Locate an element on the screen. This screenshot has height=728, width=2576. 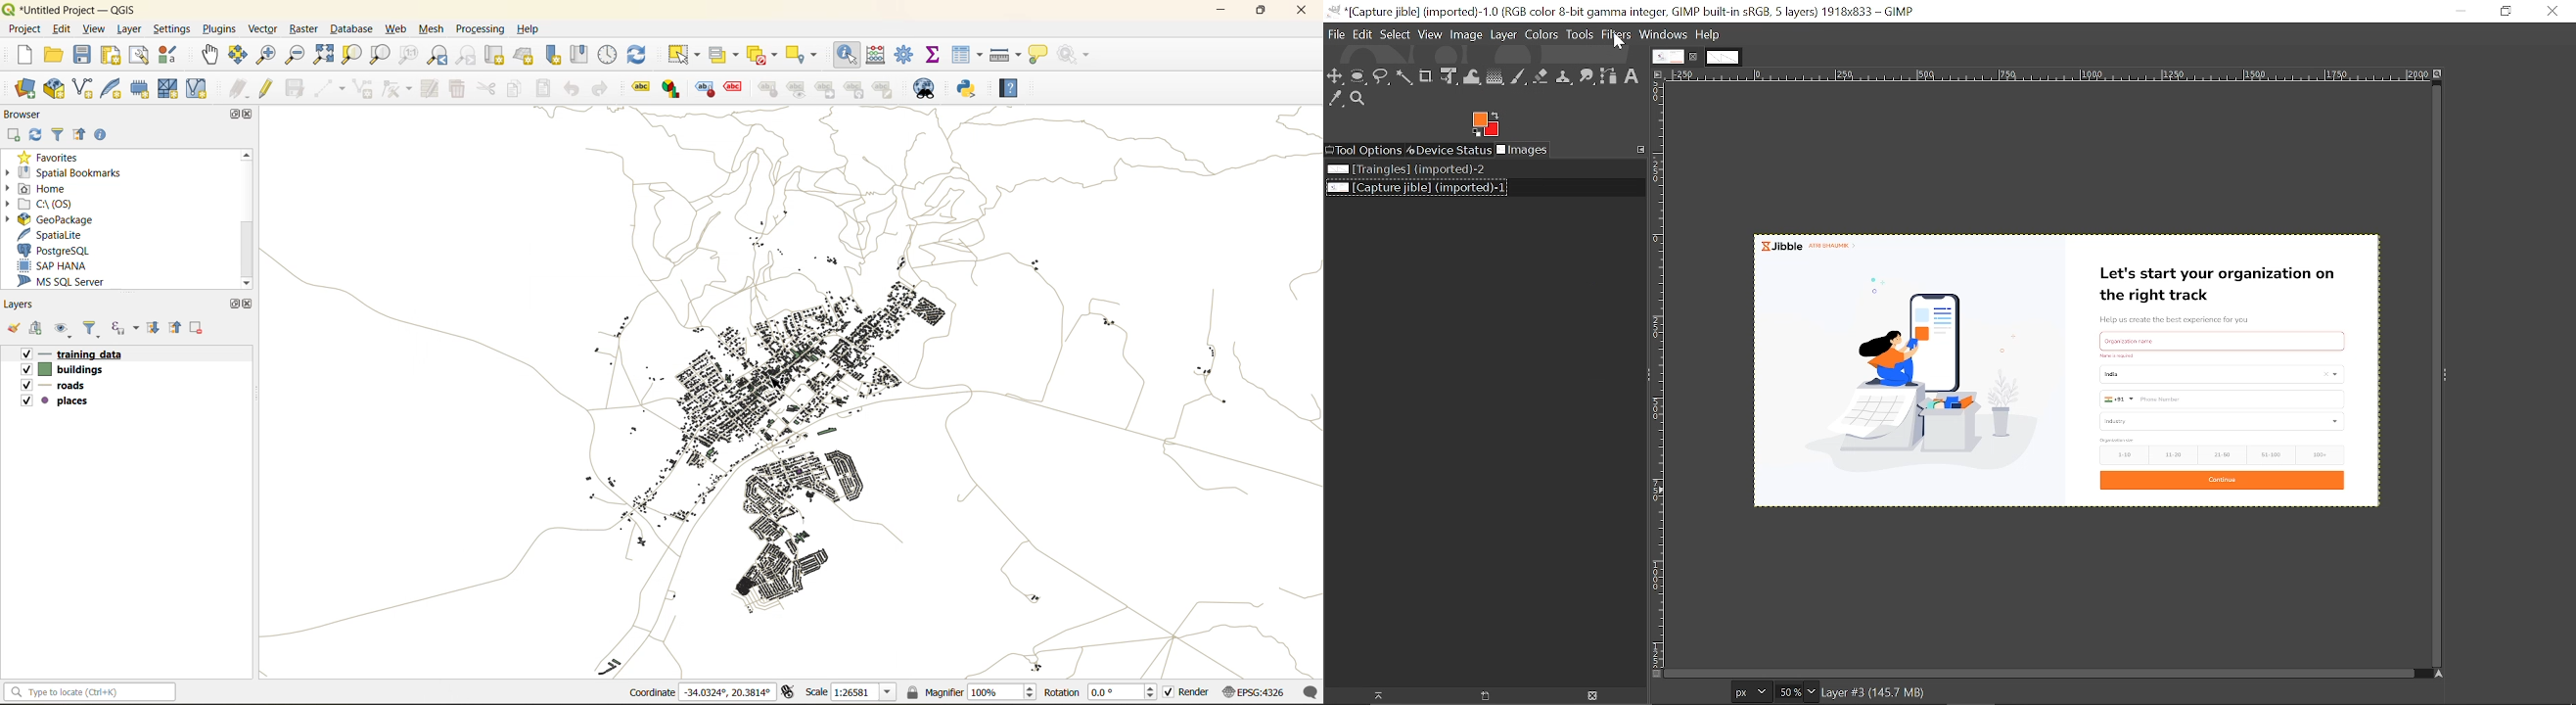
Free select tool is located at coordinates (1382, 77).